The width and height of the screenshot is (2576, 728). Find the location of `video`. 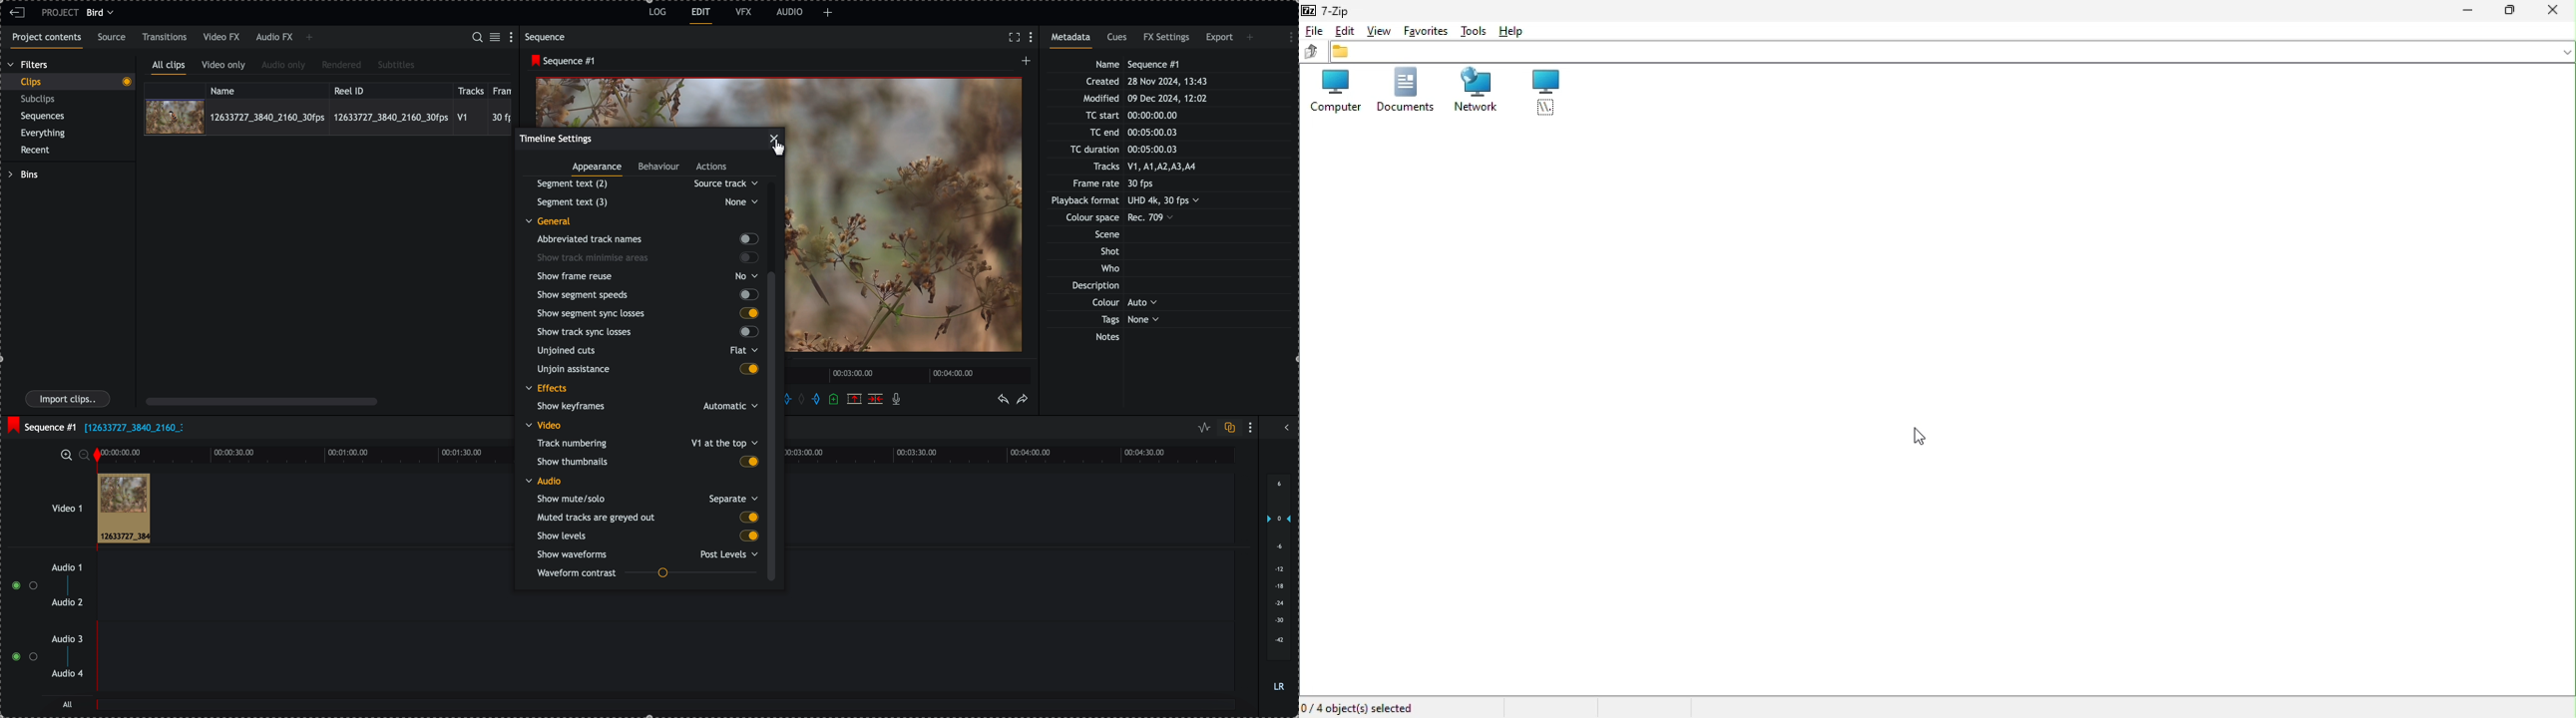

video is located at coordinates (546, 425).